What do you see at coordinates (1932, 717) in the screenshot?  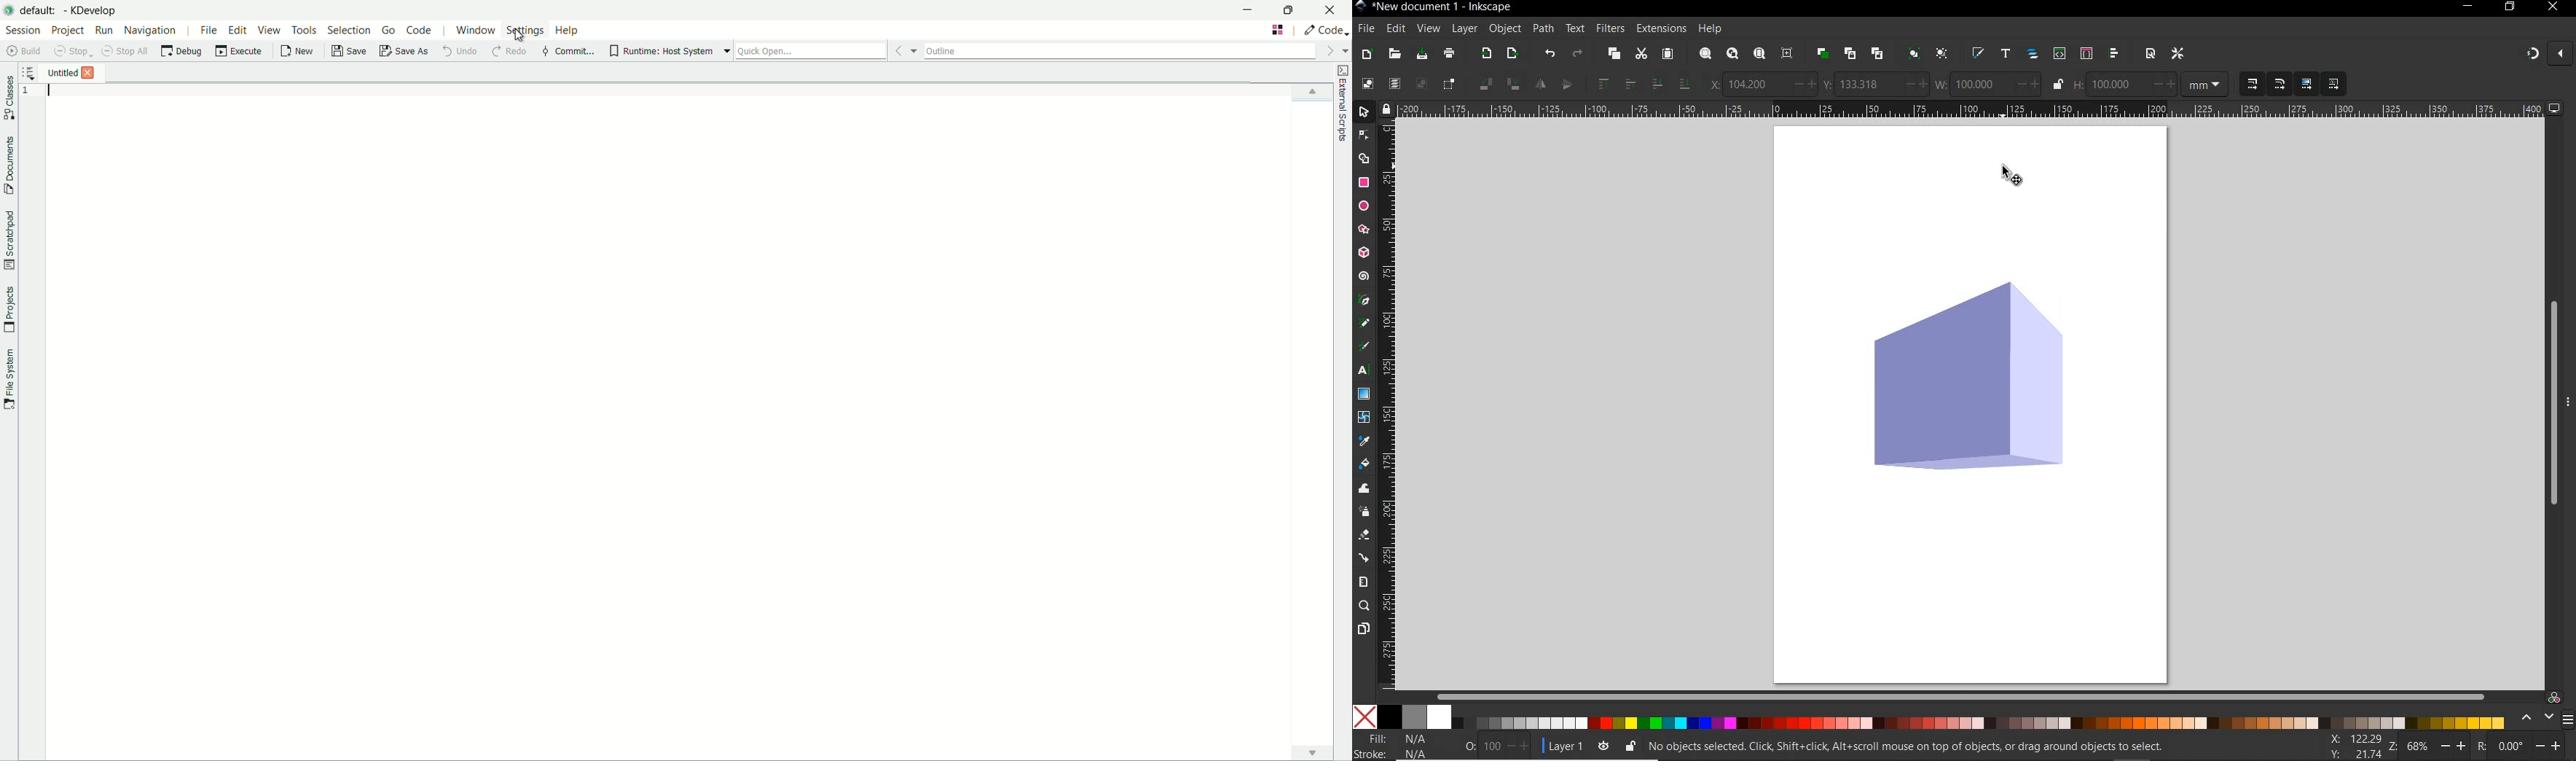 I see `color mode` at bounding box center [1932, 717].